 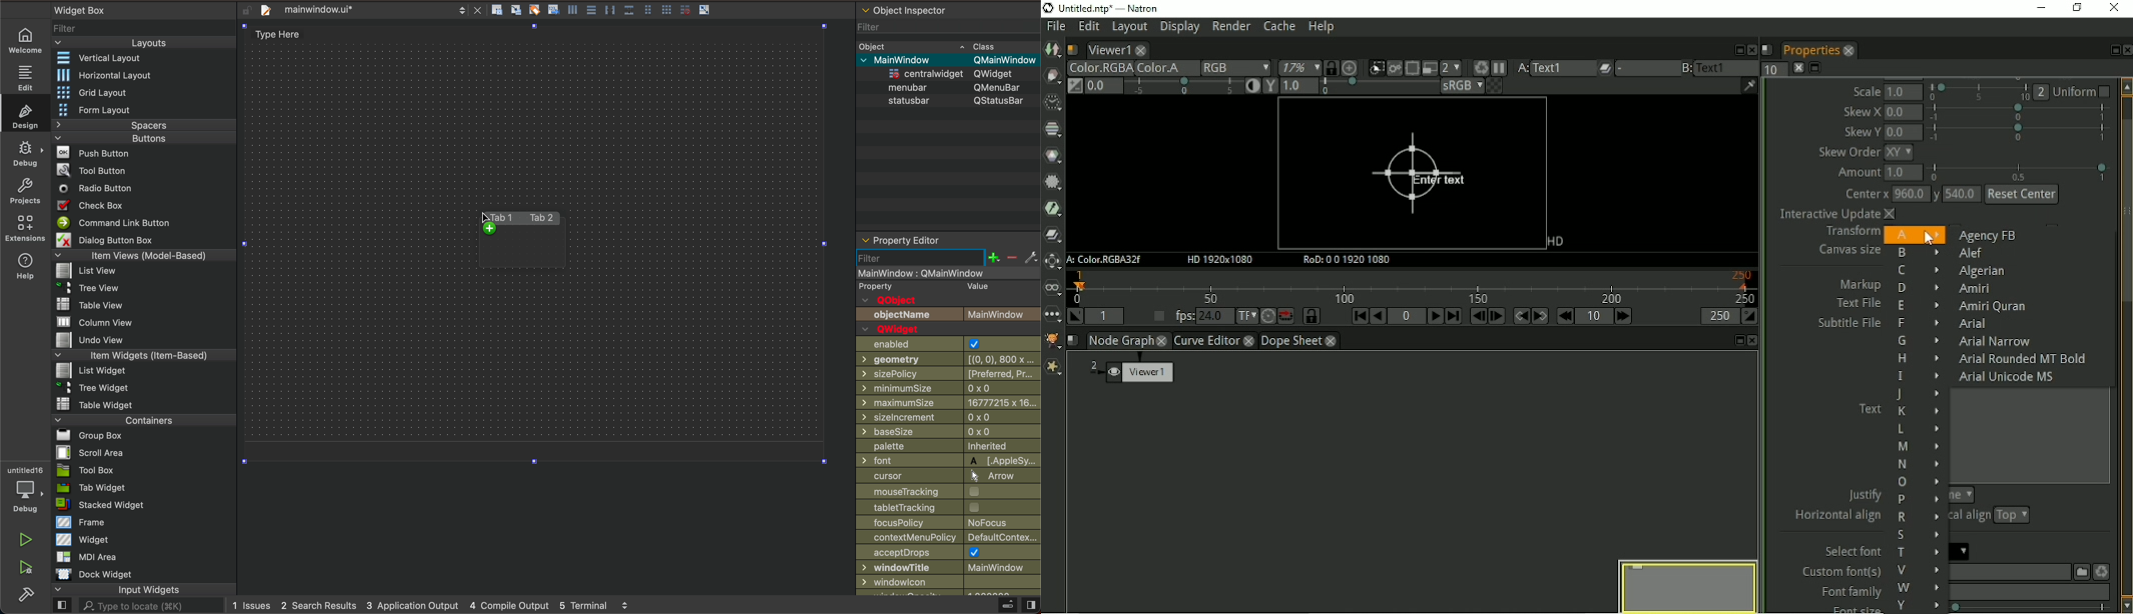 I want to click on size increment, so click(x=948, y=418).